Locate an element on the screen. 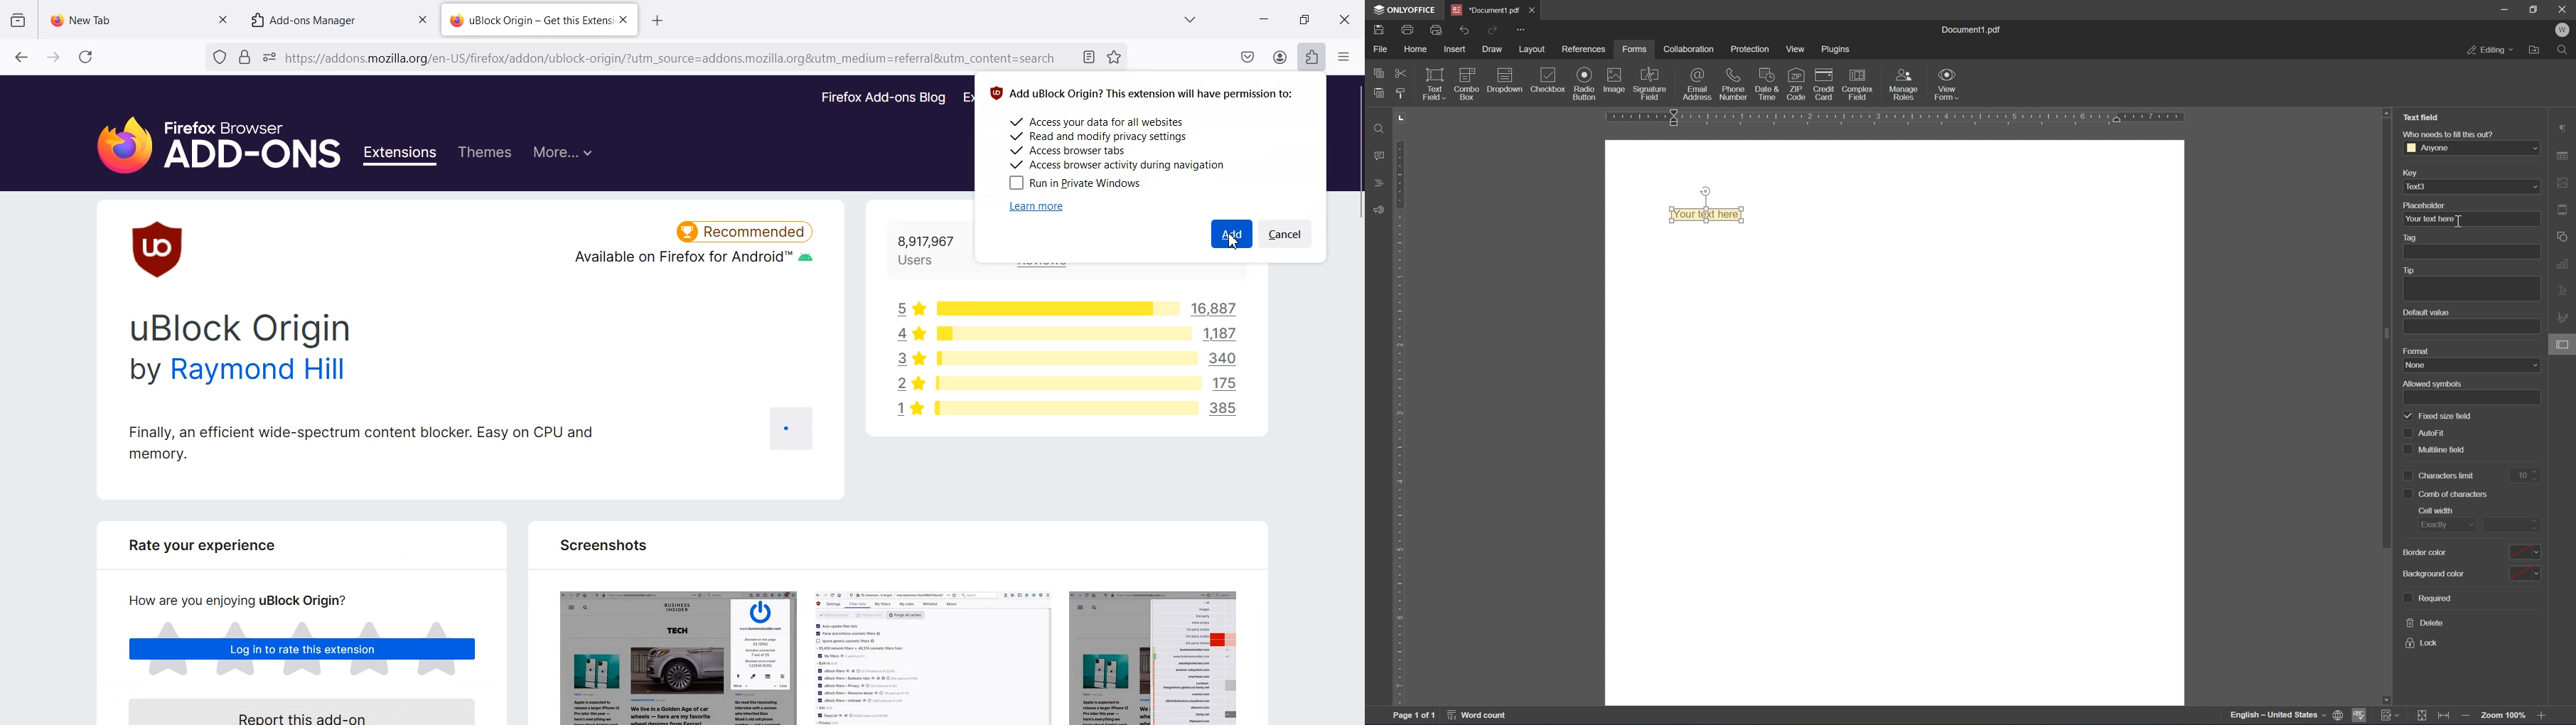 The width and height of the screenshot is (2576, 728). print is located at coordinates (2336, 714).